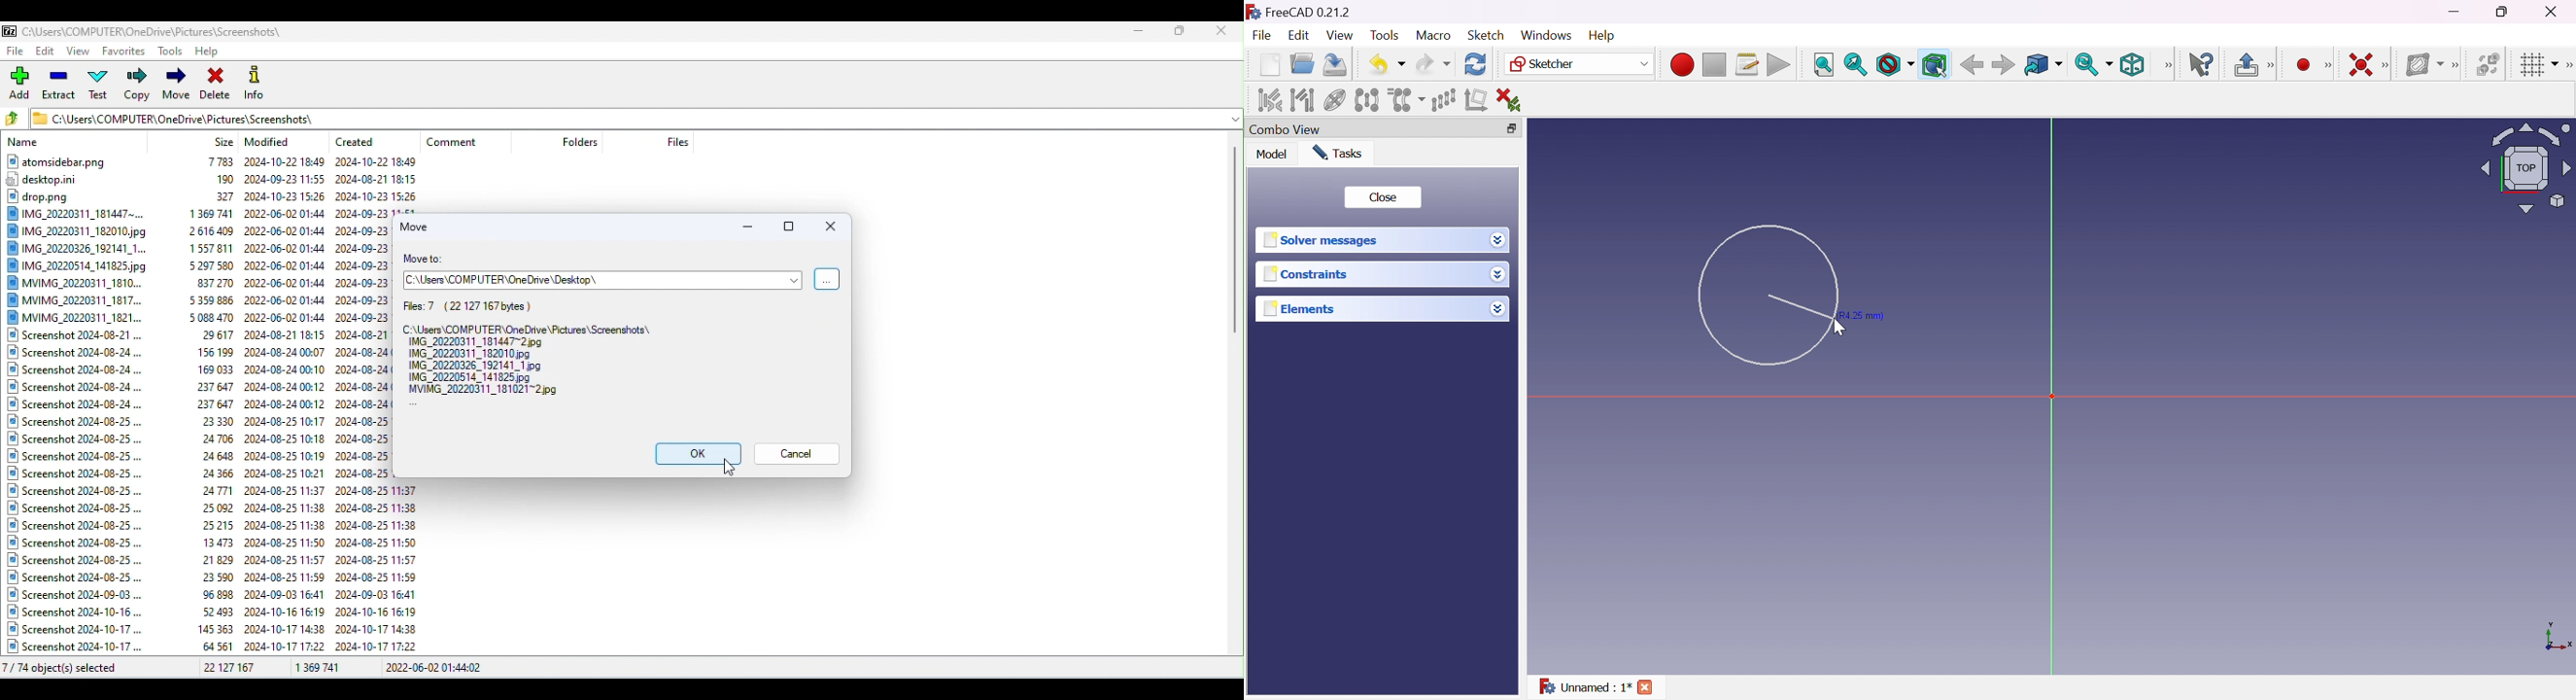  Describe the element at coordinates (1253, 10) in the screenshot. I see `logo` at that location.